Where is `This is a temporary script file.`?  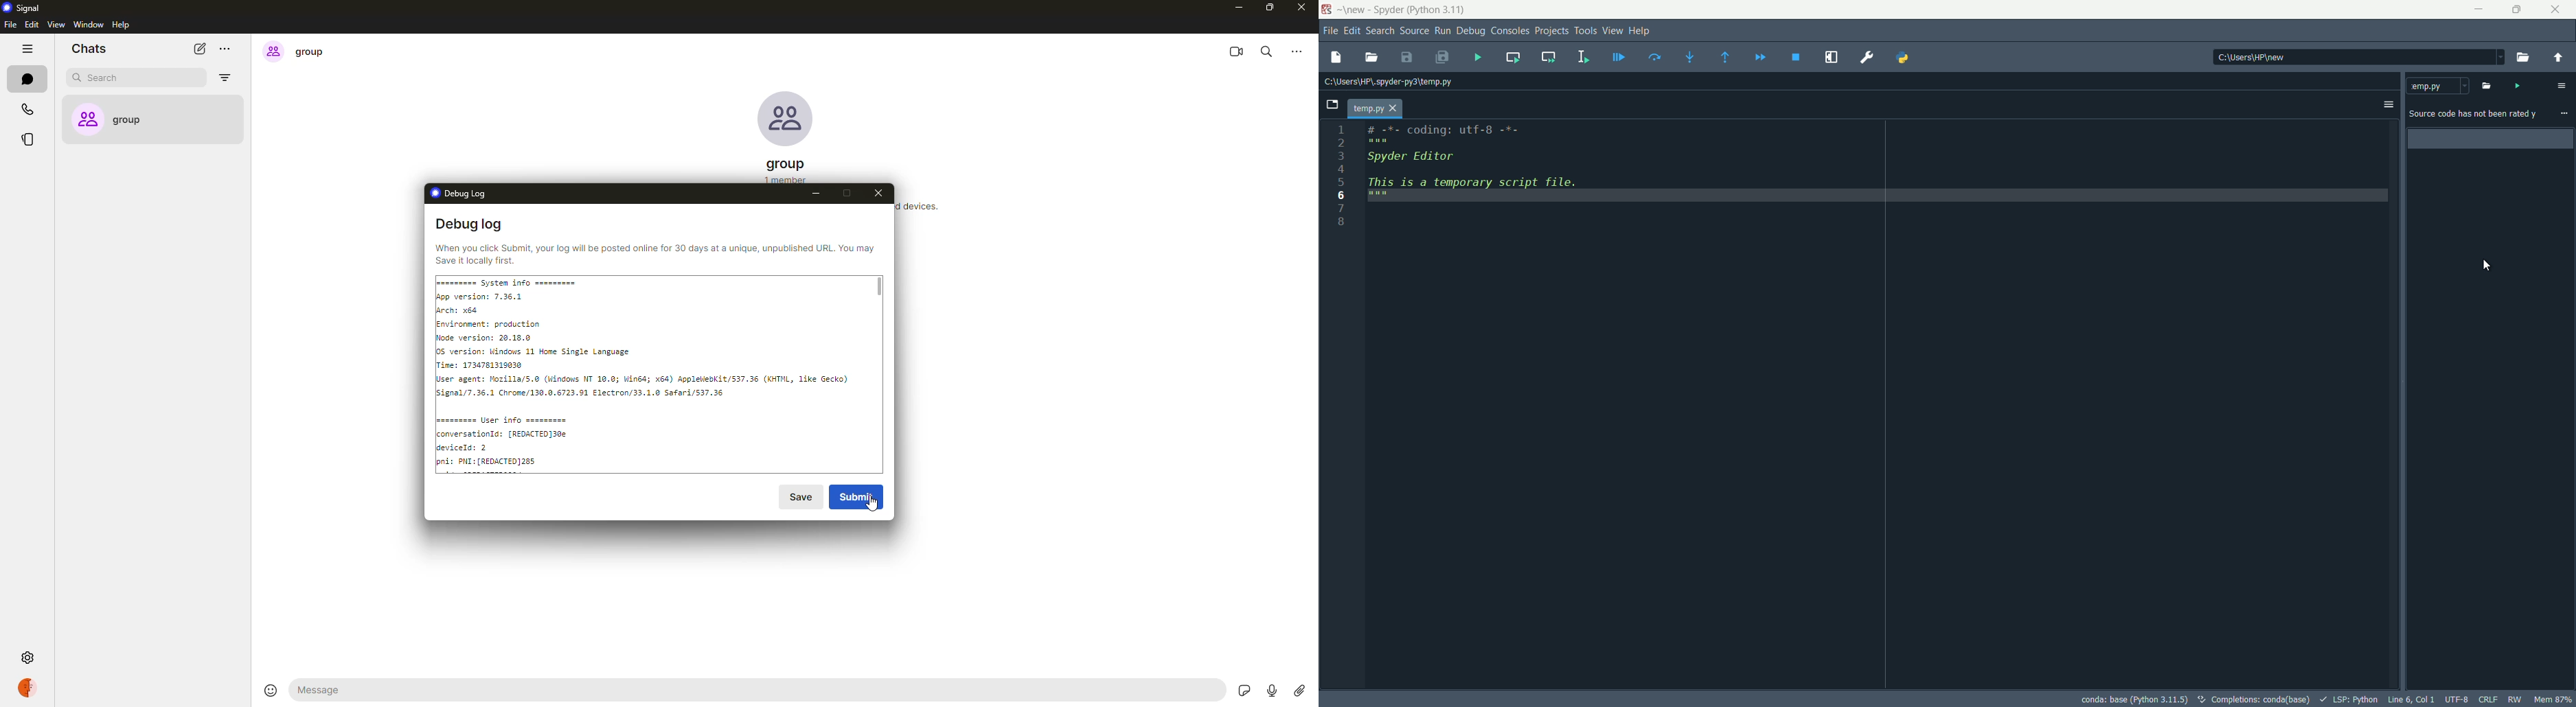
This is a temporary script file. is located at coordinates (1482, 189).